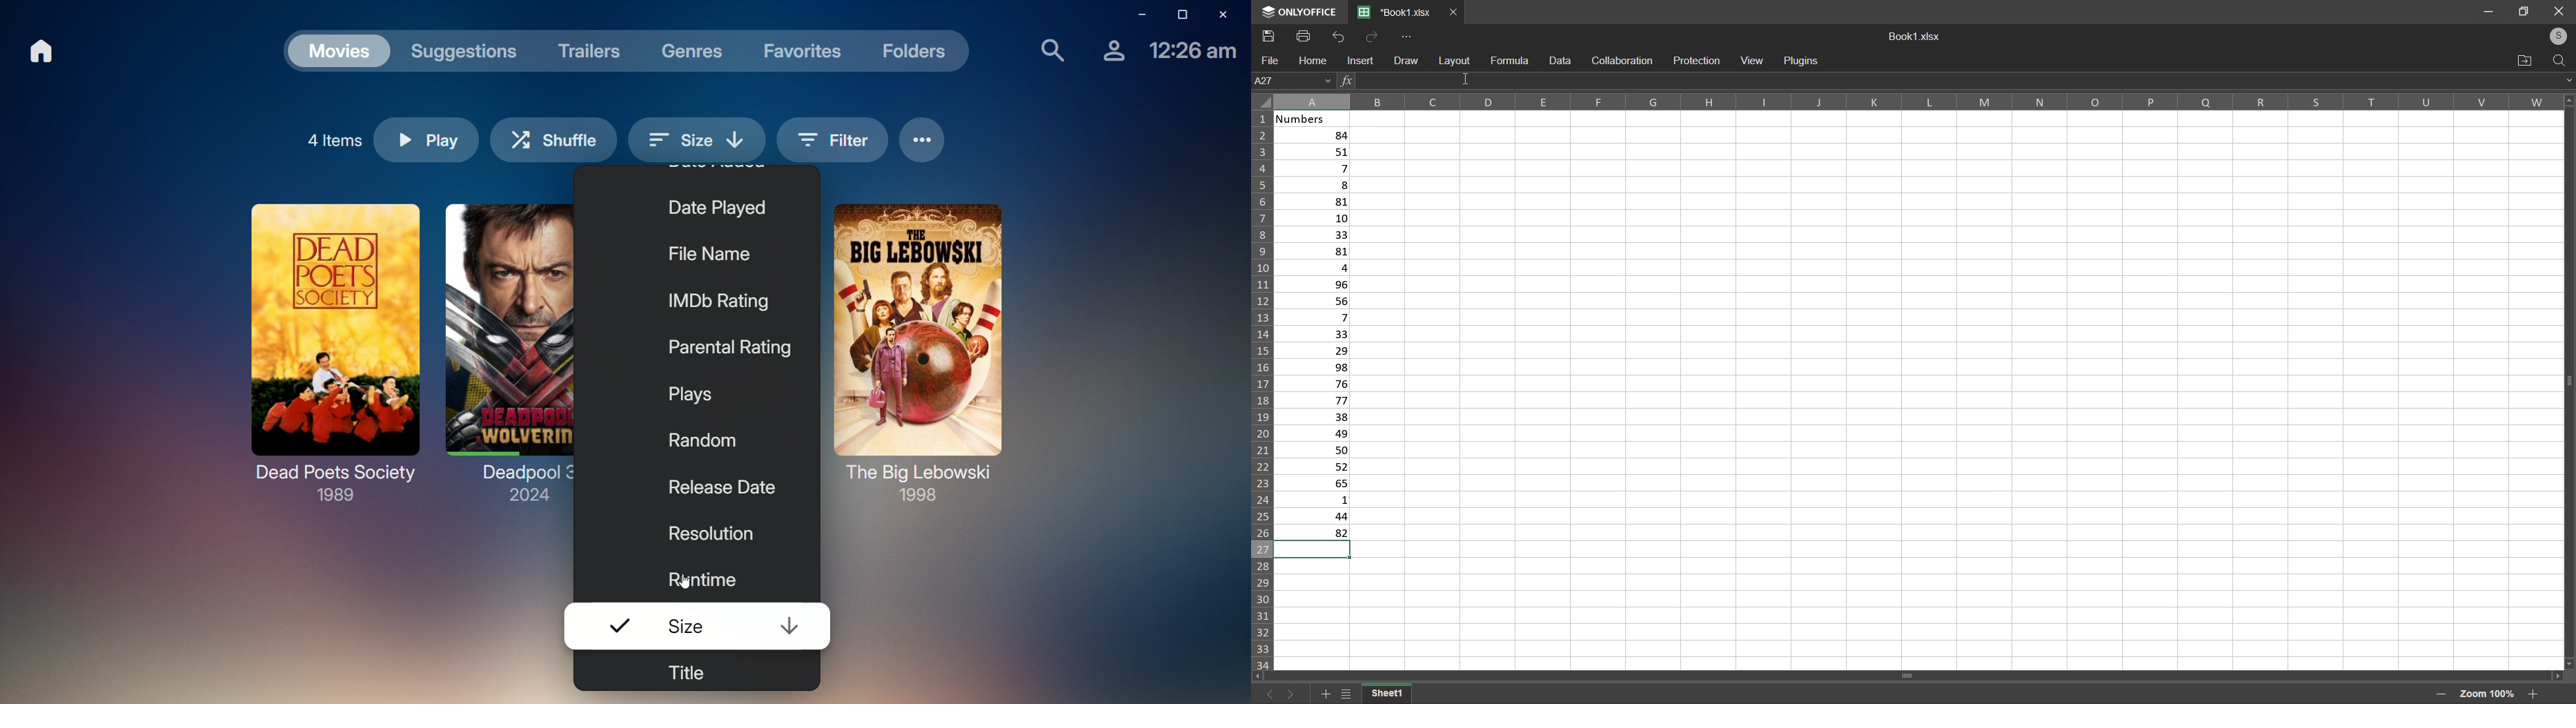  What do you see at coordinates (697, 138) in the screenshot?
I see `Size` at bounding box center [697, 138].